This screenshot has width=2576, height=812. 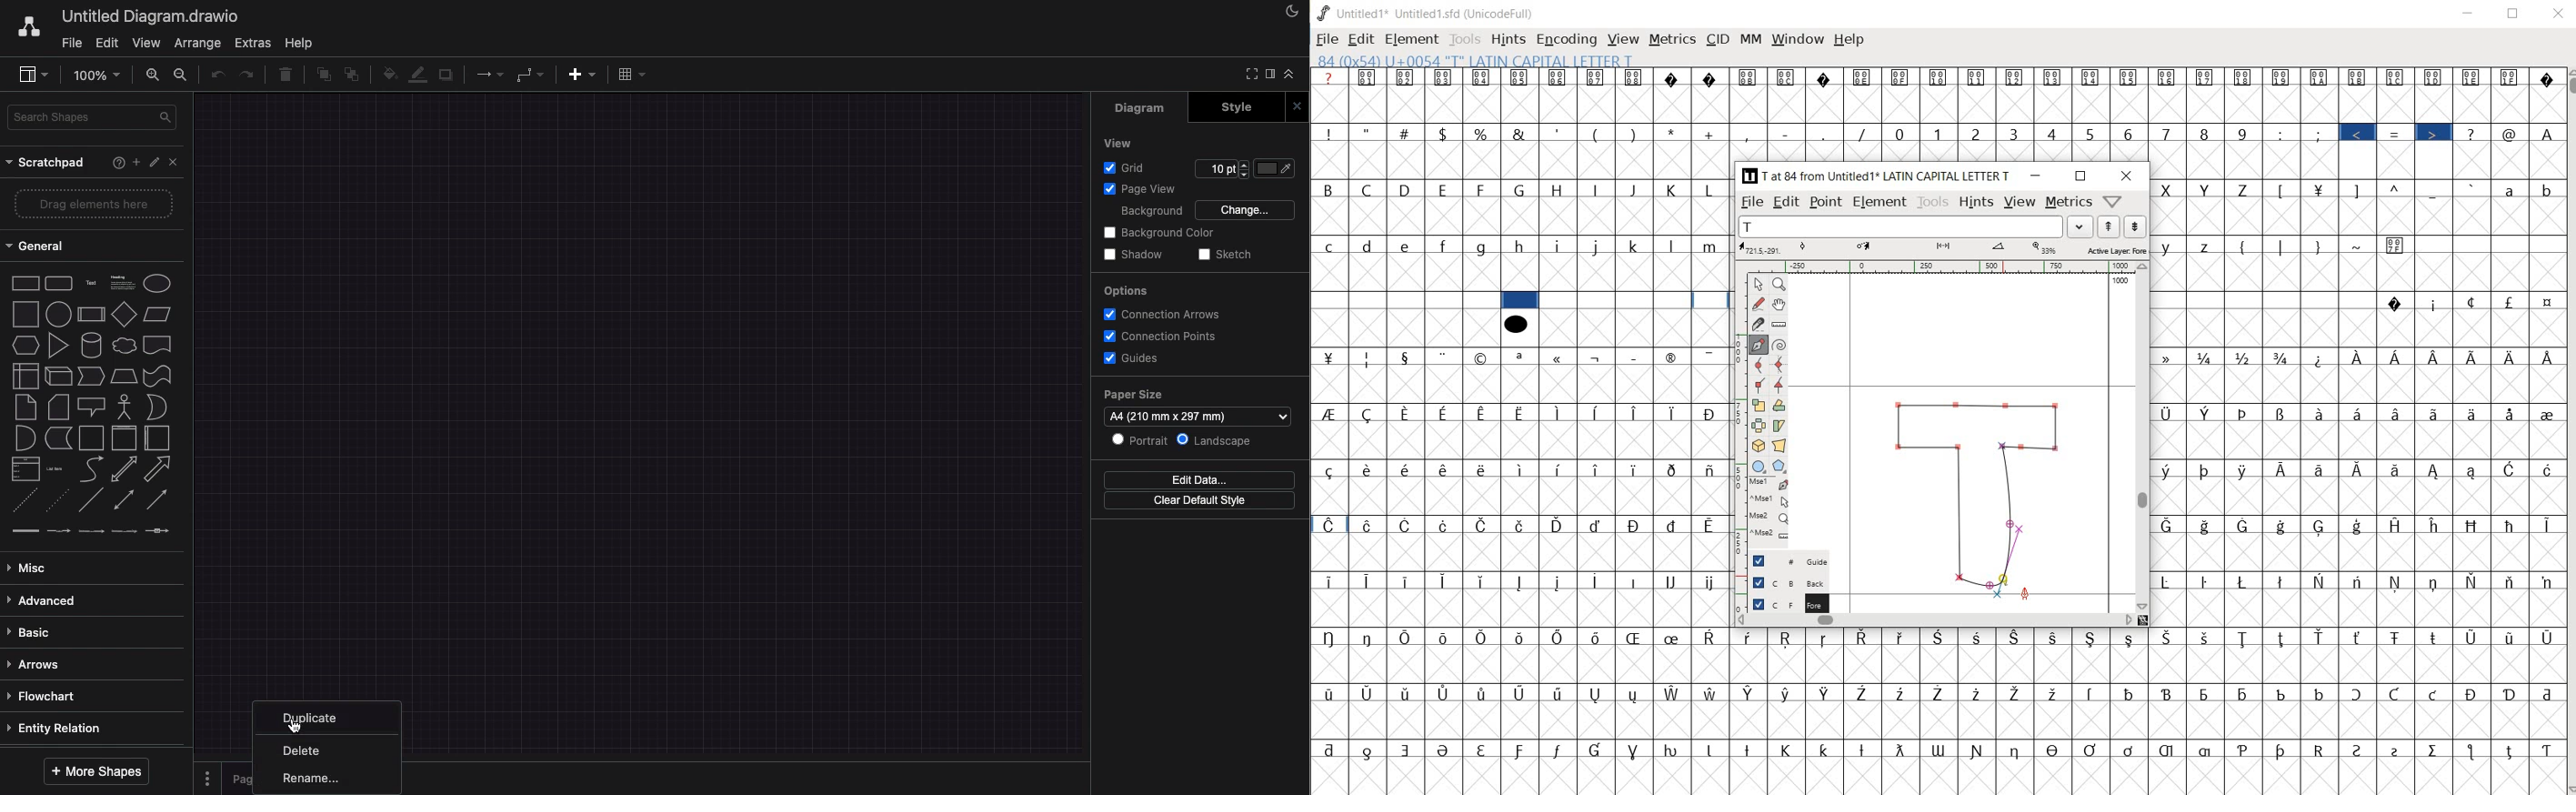 I want to click on hints, so click(x=1975, y=202).